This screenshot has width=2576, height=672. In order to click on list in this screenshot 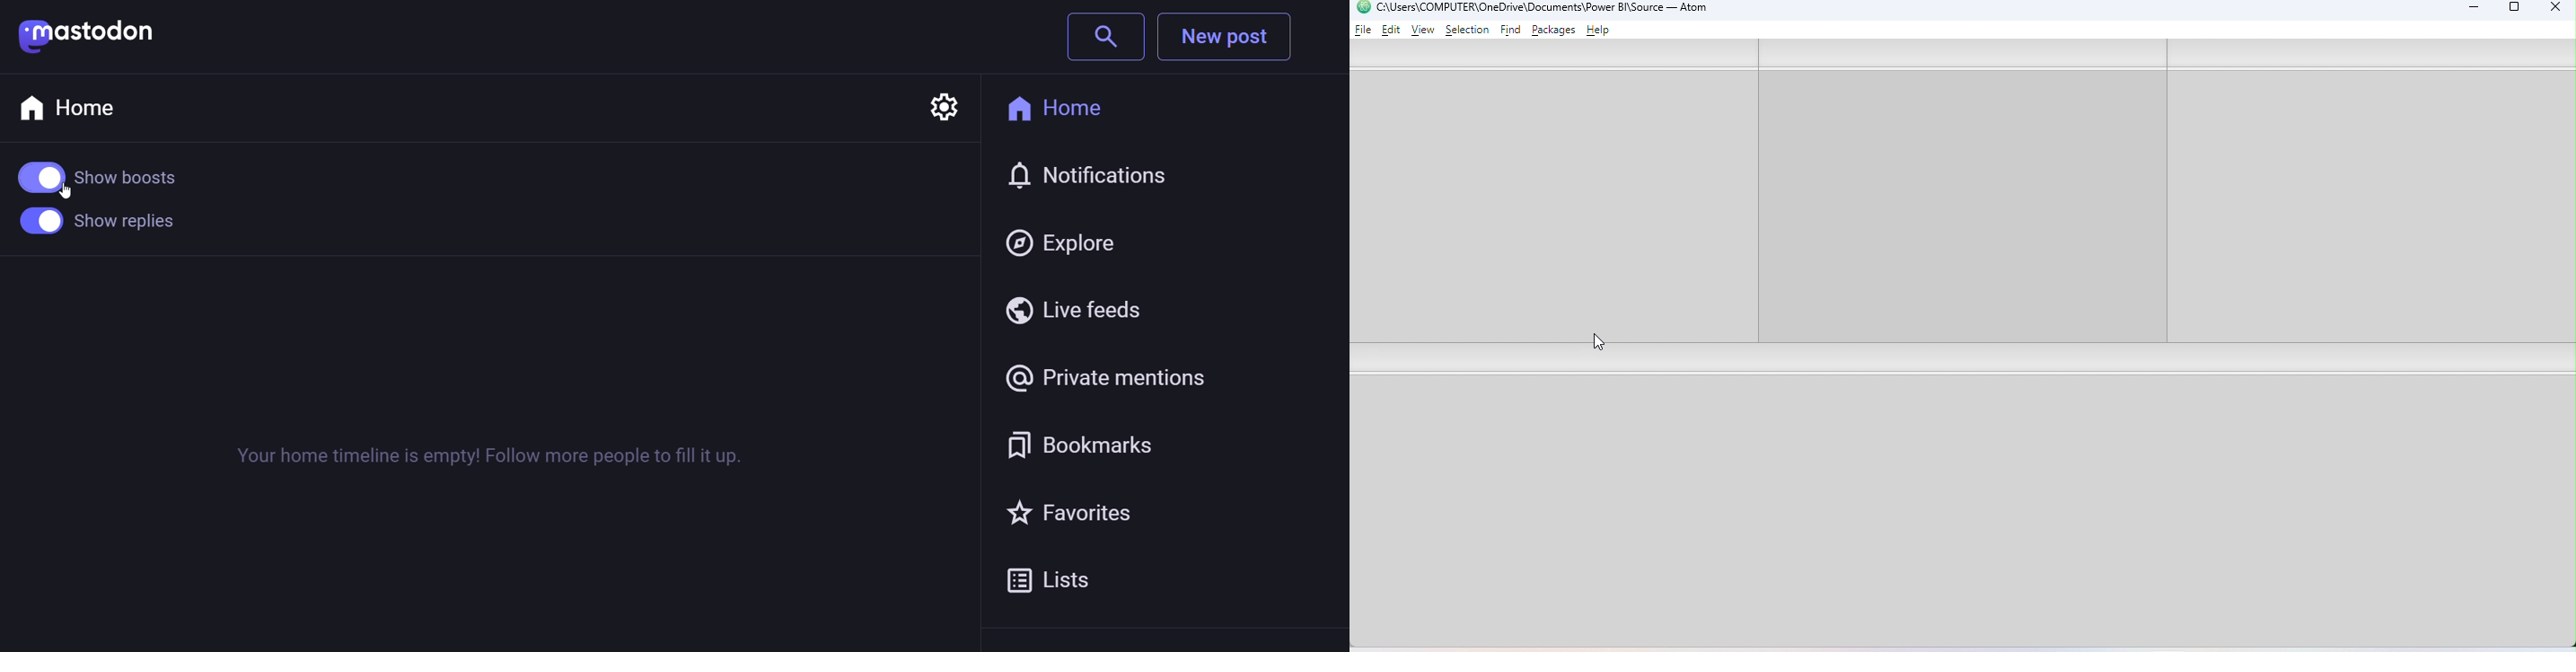, I will do `click(1061, 579)`.